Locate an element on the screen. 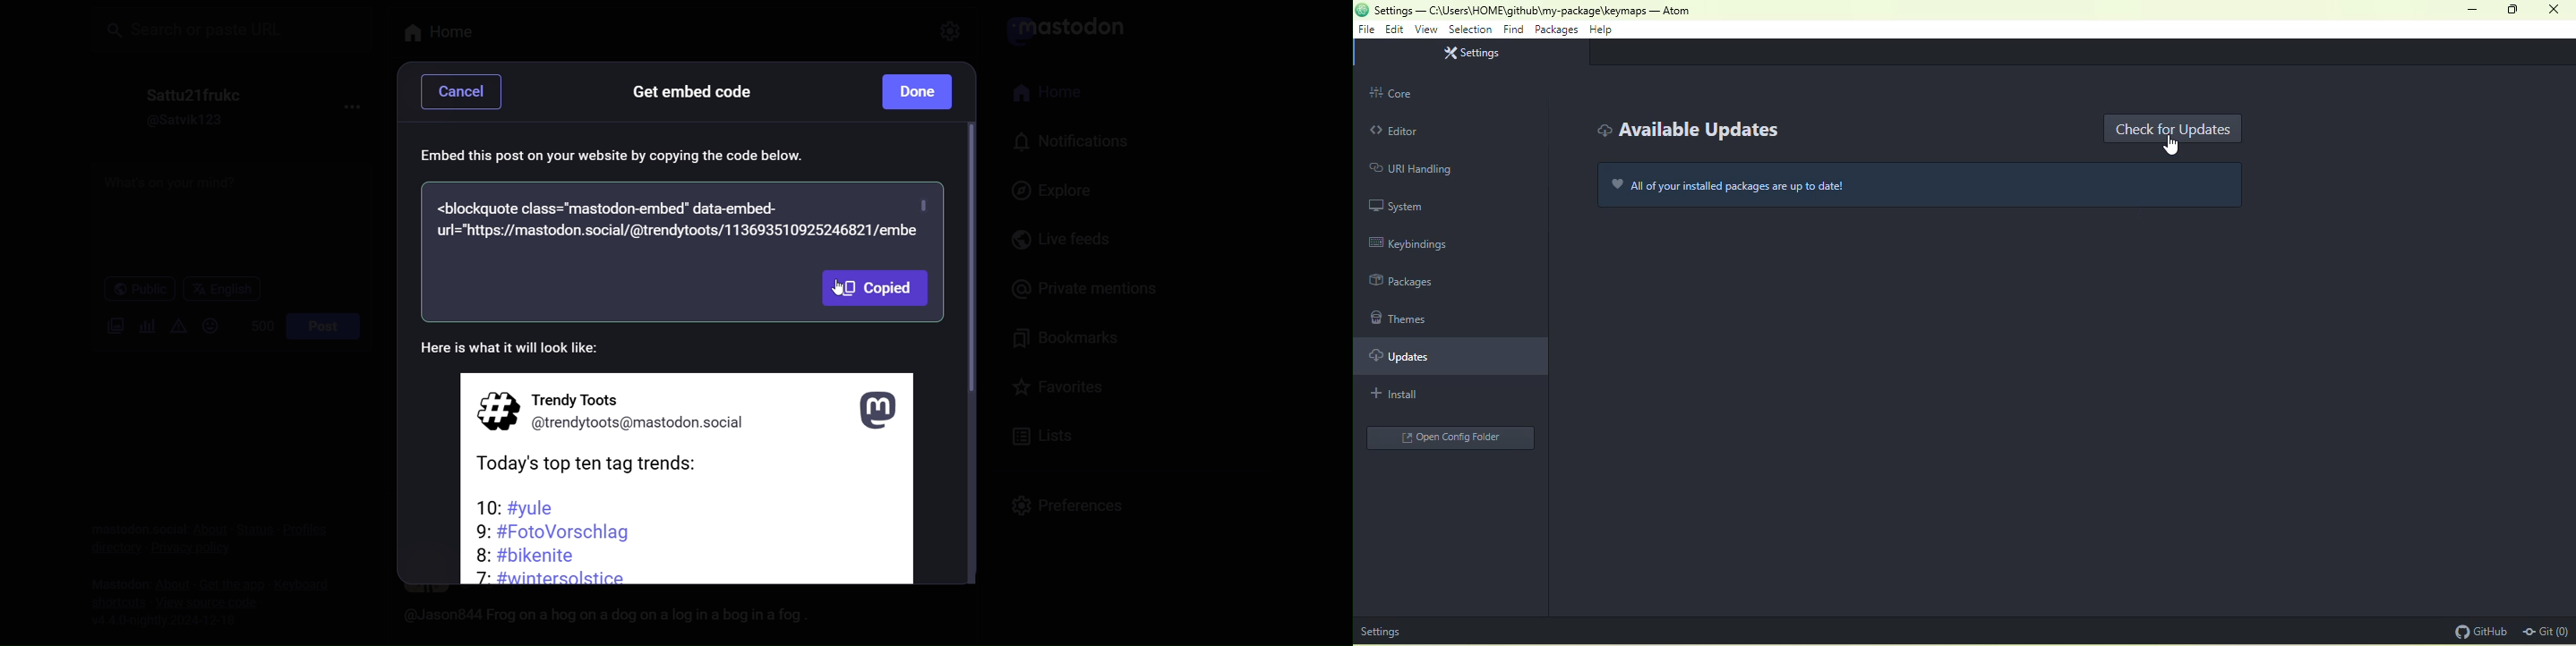 This screenshot has height=672, width=2576. minimize is located at coordinates (2471, 10).